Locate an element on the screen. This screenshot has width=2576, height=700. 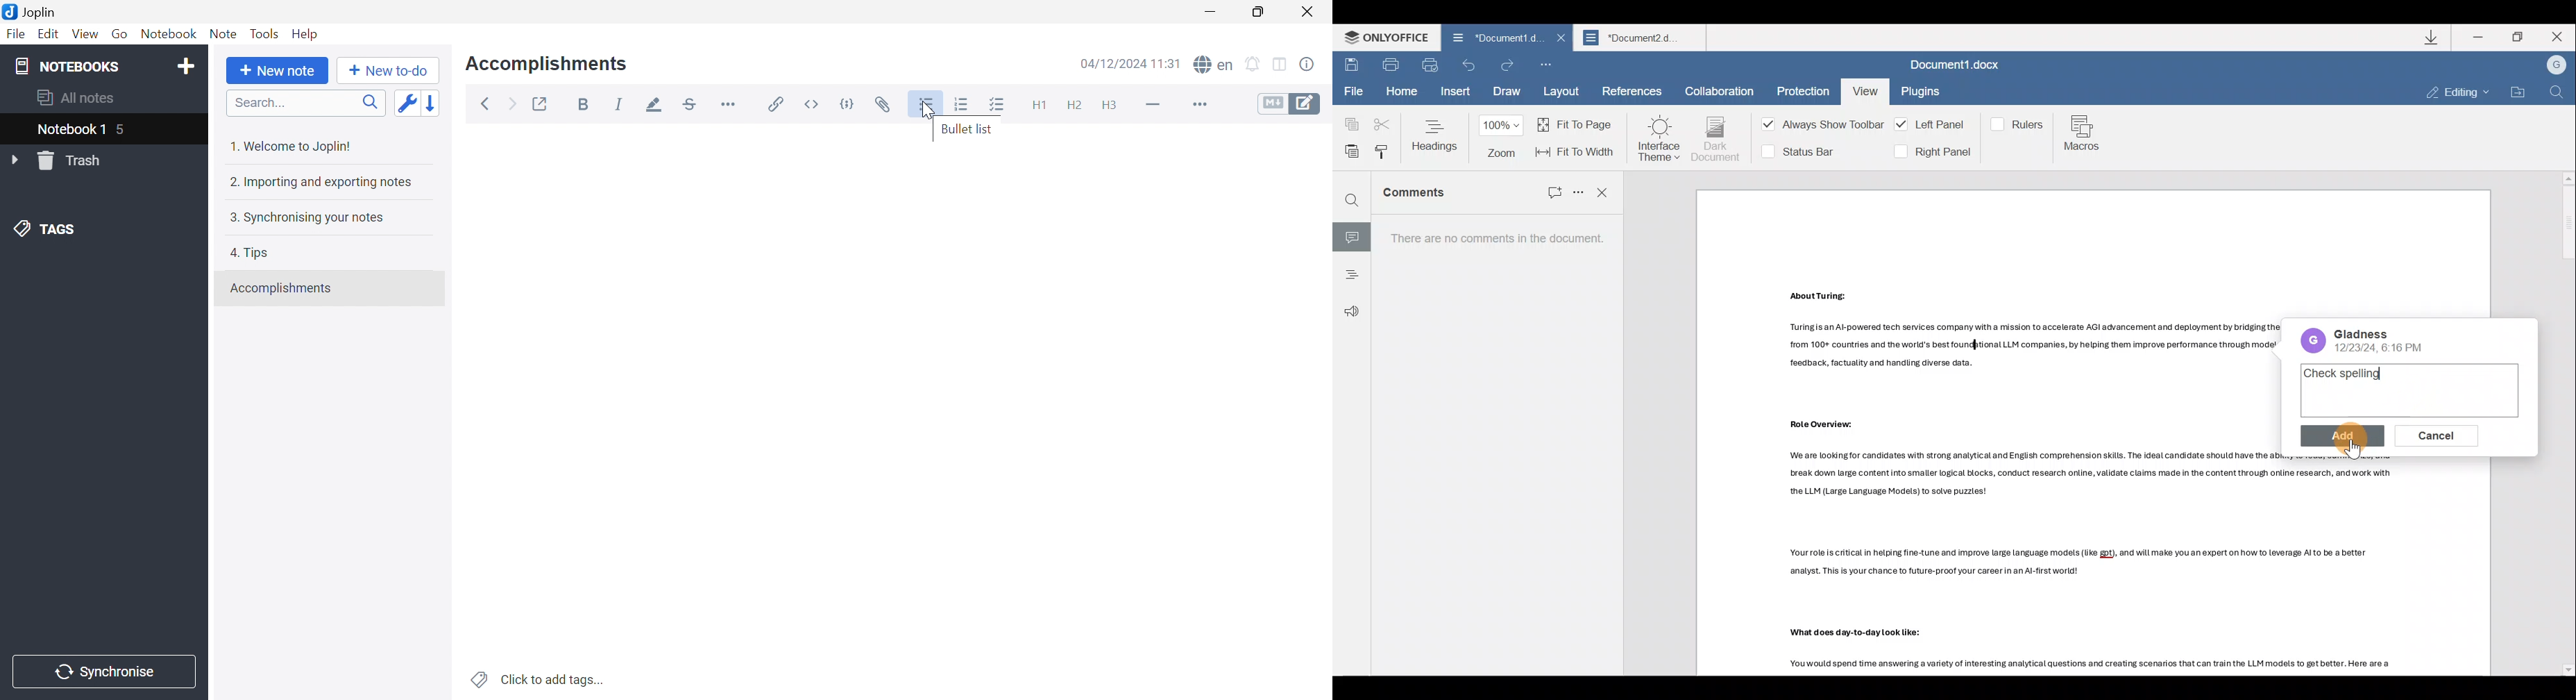
Reverse sort order is located at coordinates (432, 103).